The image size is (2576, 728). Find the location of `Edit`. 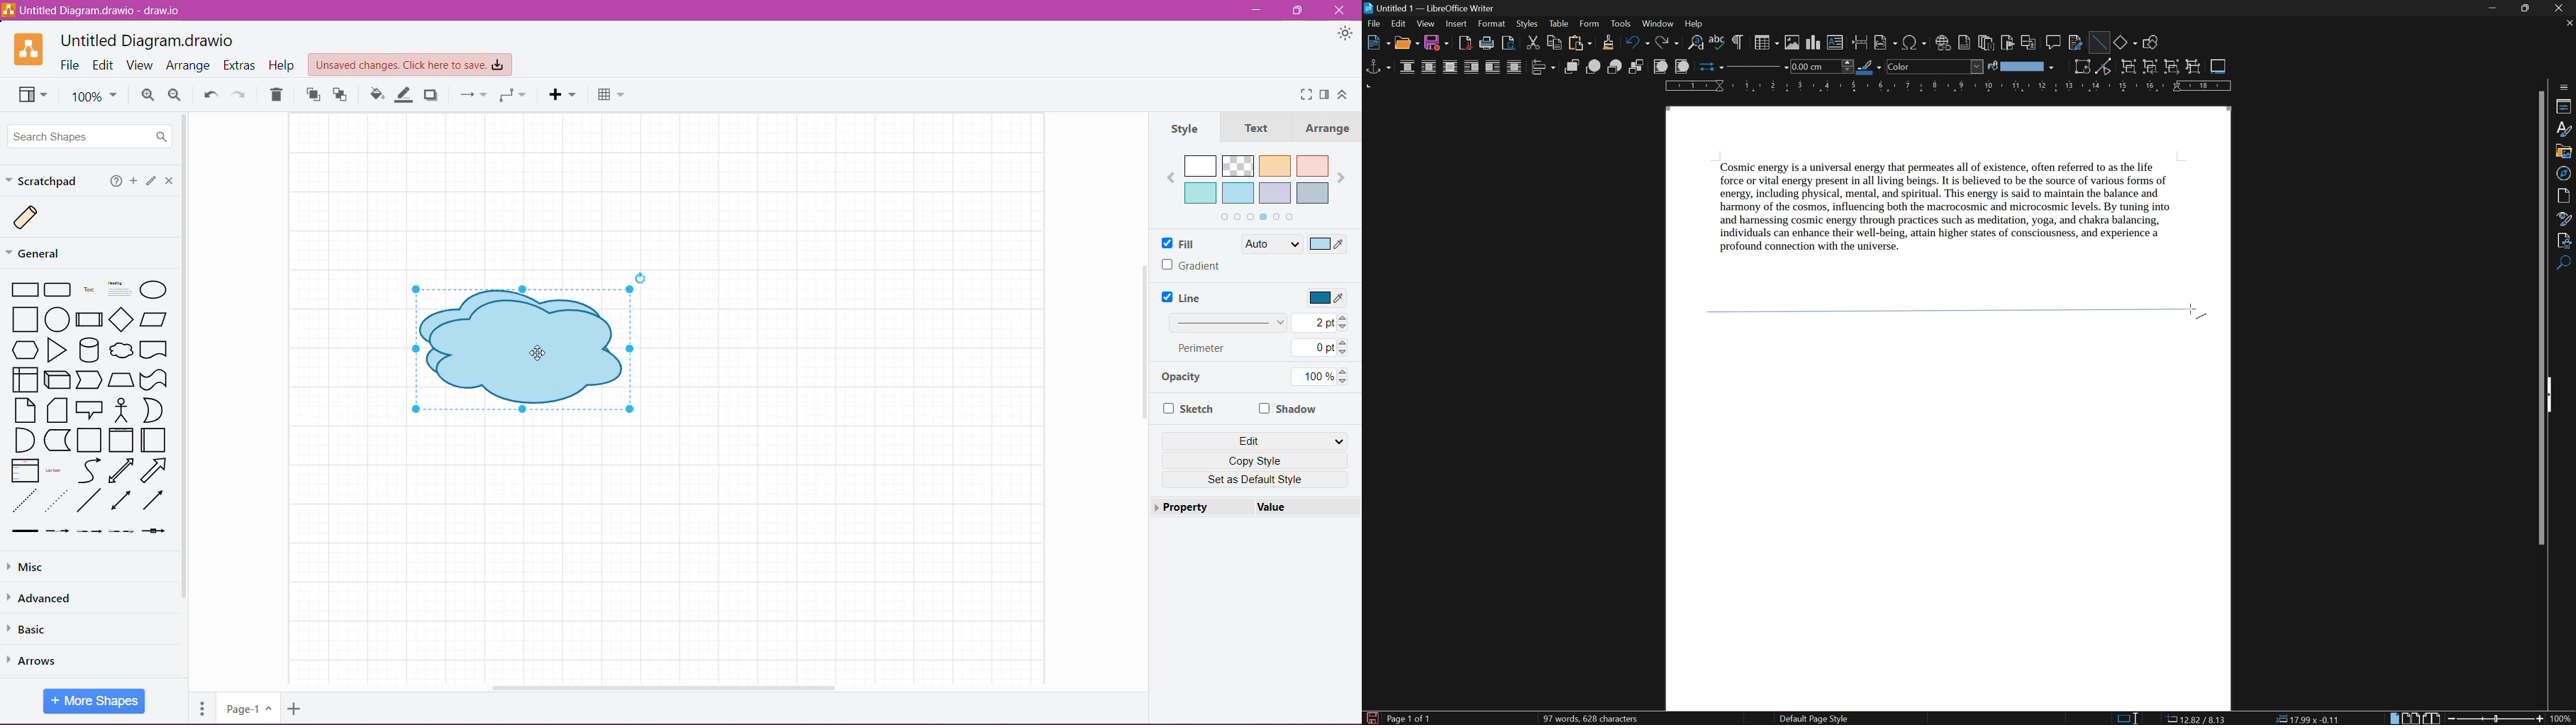

Edit is located at coordinates (104, 65).